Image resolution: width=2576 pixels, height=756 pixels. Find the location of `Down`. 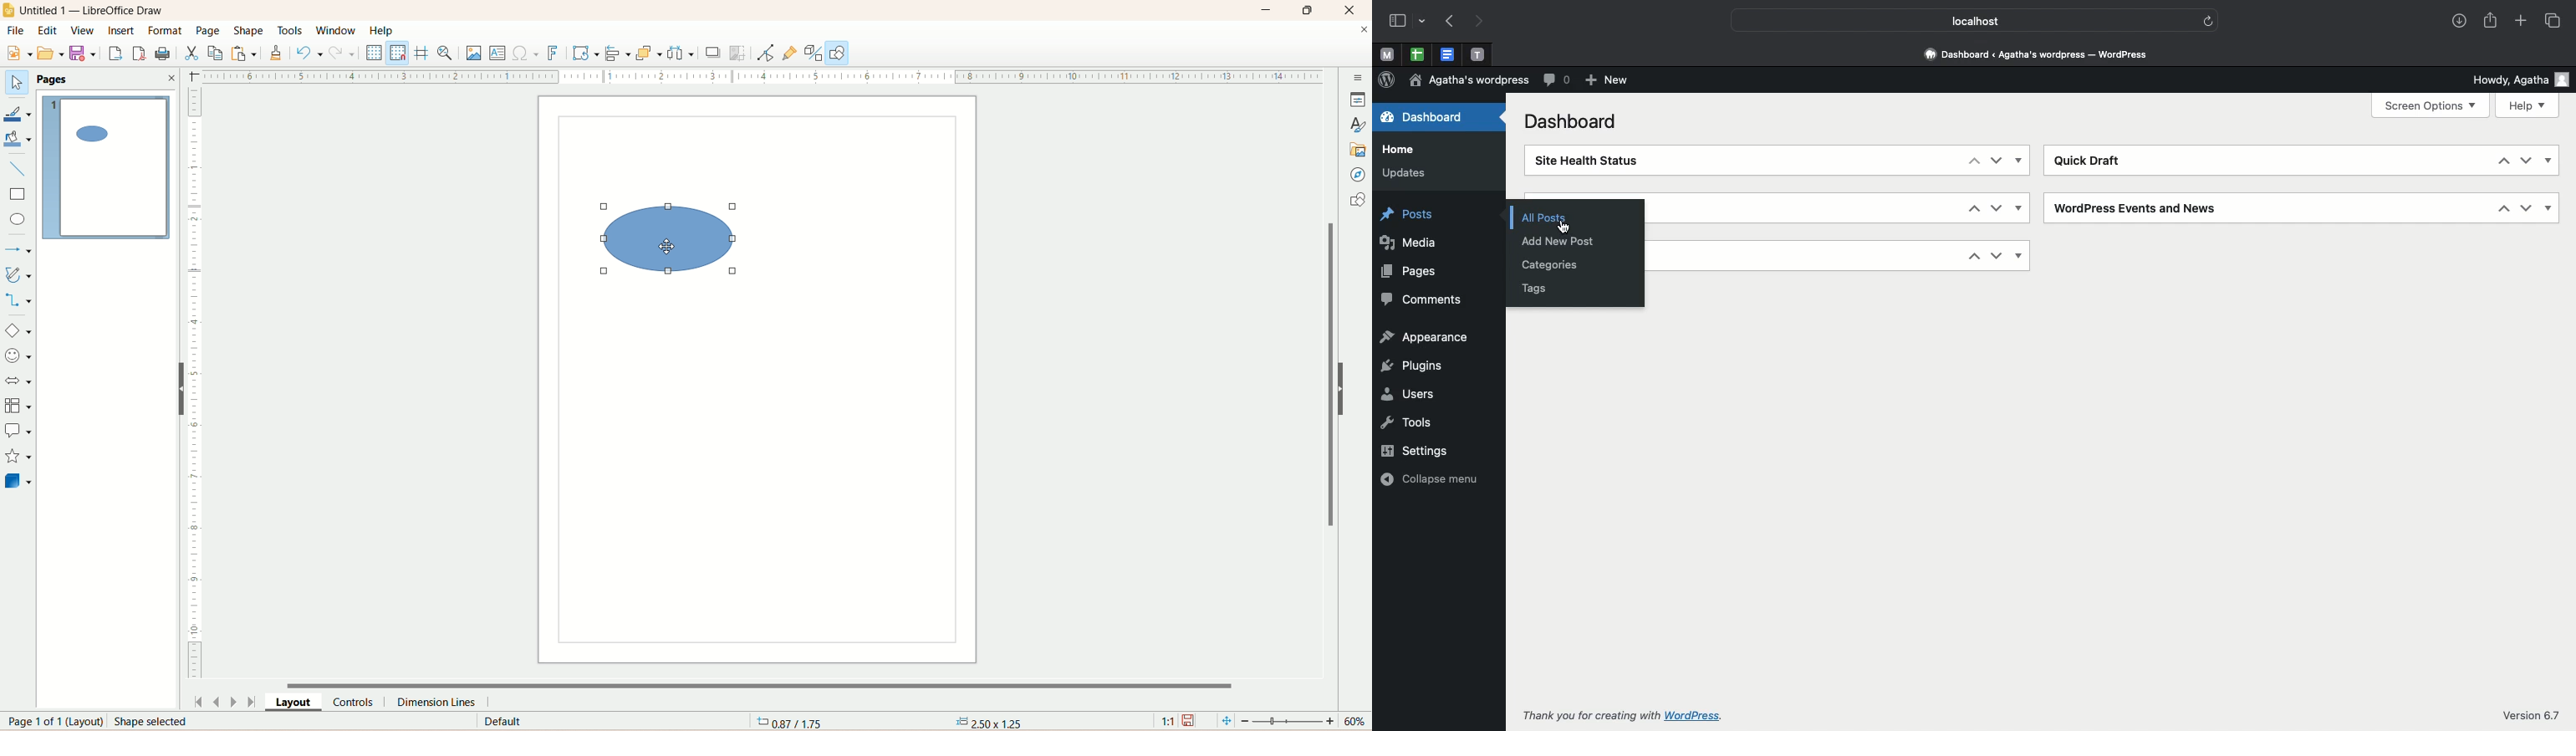

Down is located at coordinates (2522, 209).